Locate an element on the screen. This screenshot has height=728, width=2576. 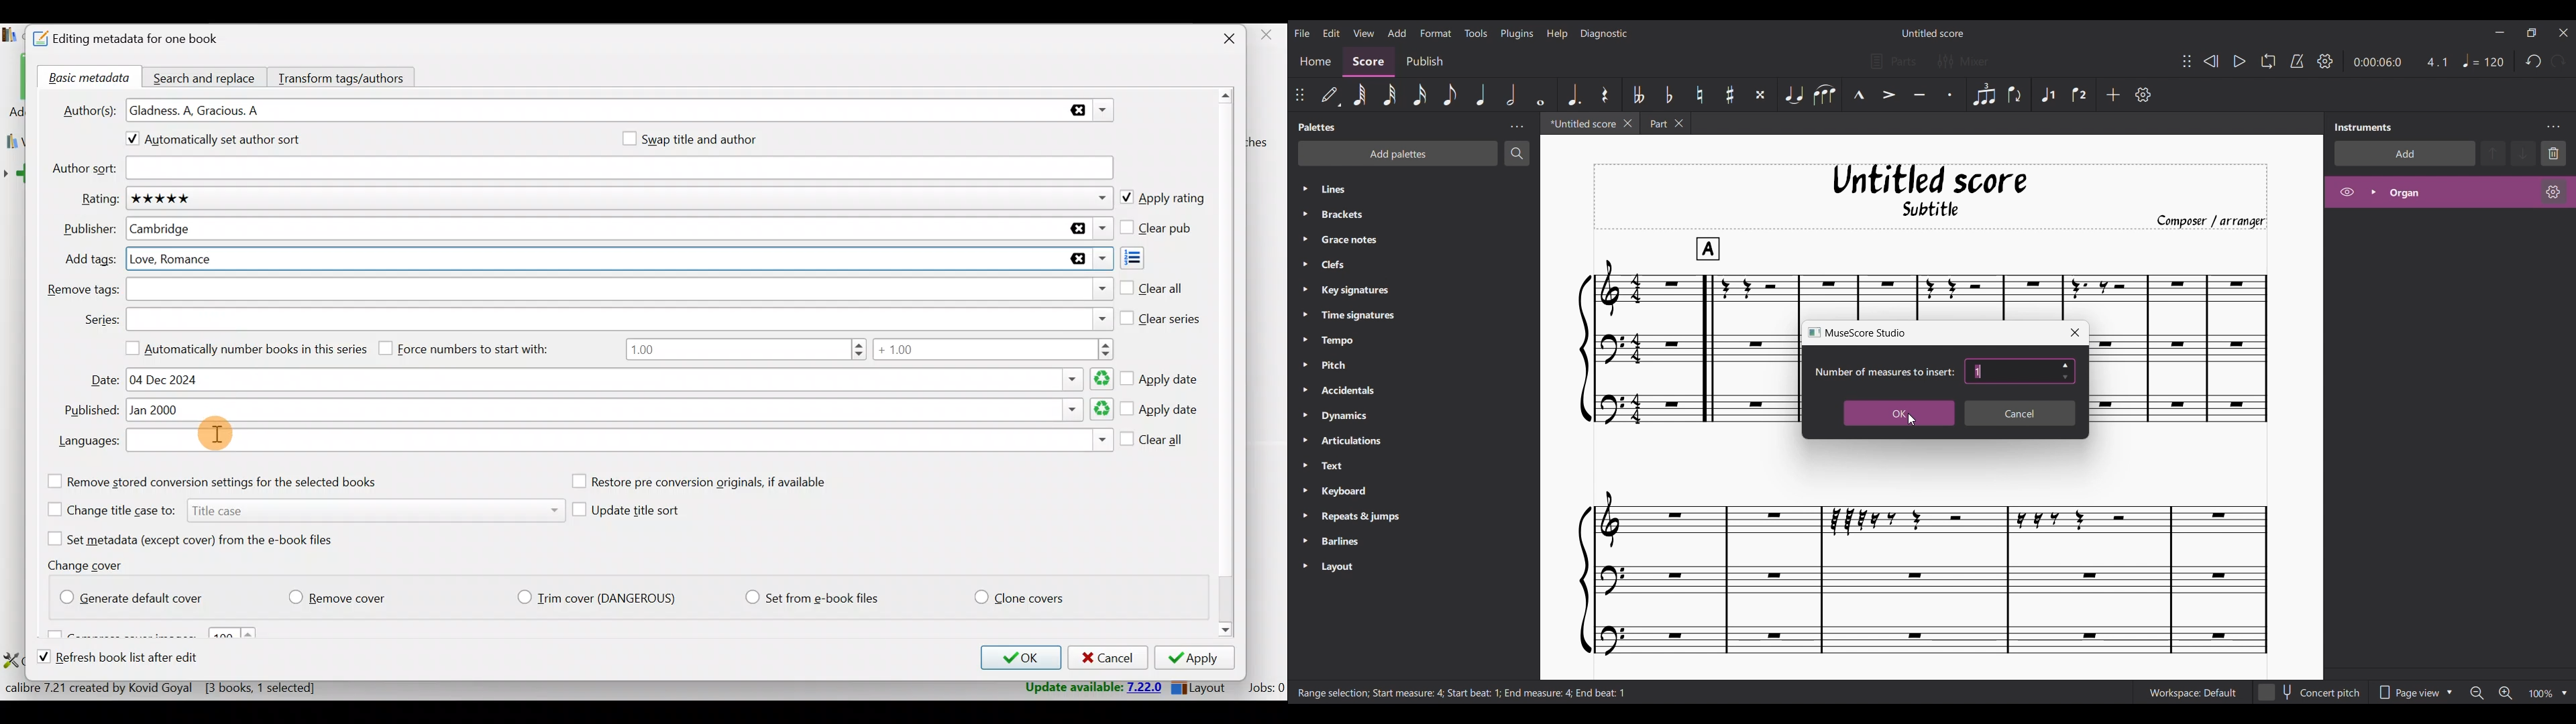
Tools menu is located at coordinates (1476, 33).